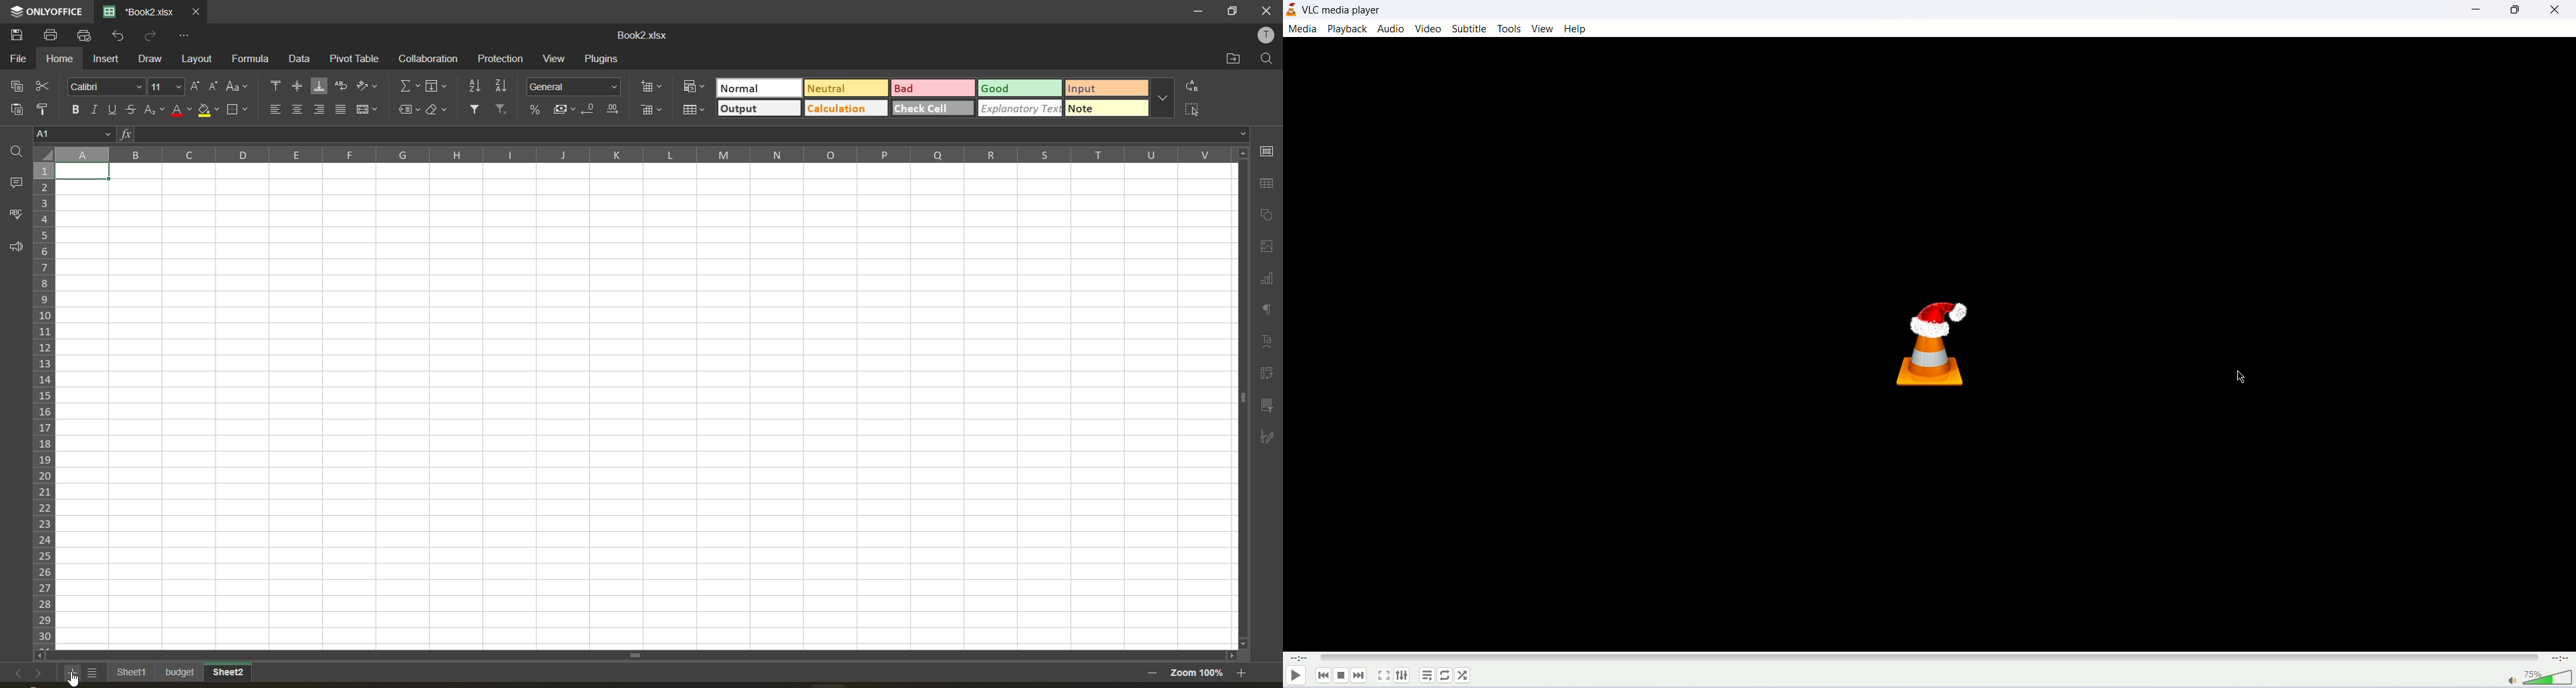  What do you see at coordinates (105, 59) in the screenshot?
I see `insert` at bounding box center [105, 59].